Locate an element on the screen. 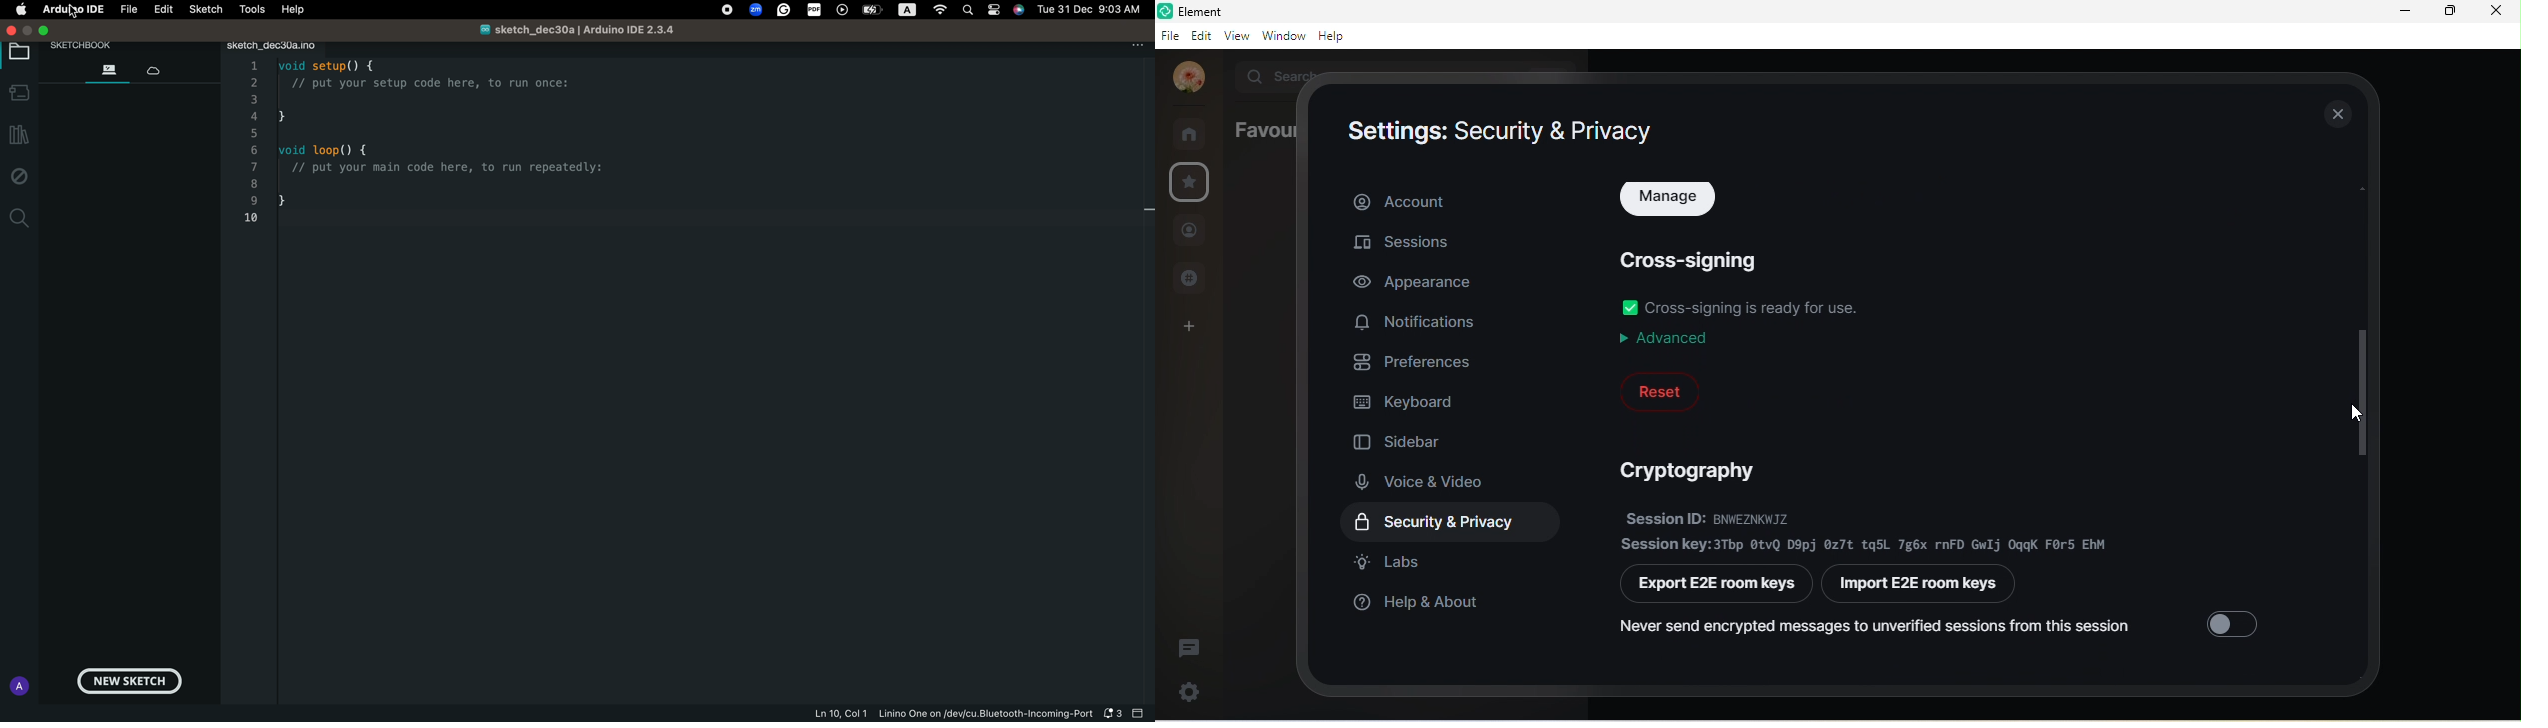 This screenshot has height=728, width=2548. minimize is located at coordinates (2407, 11).